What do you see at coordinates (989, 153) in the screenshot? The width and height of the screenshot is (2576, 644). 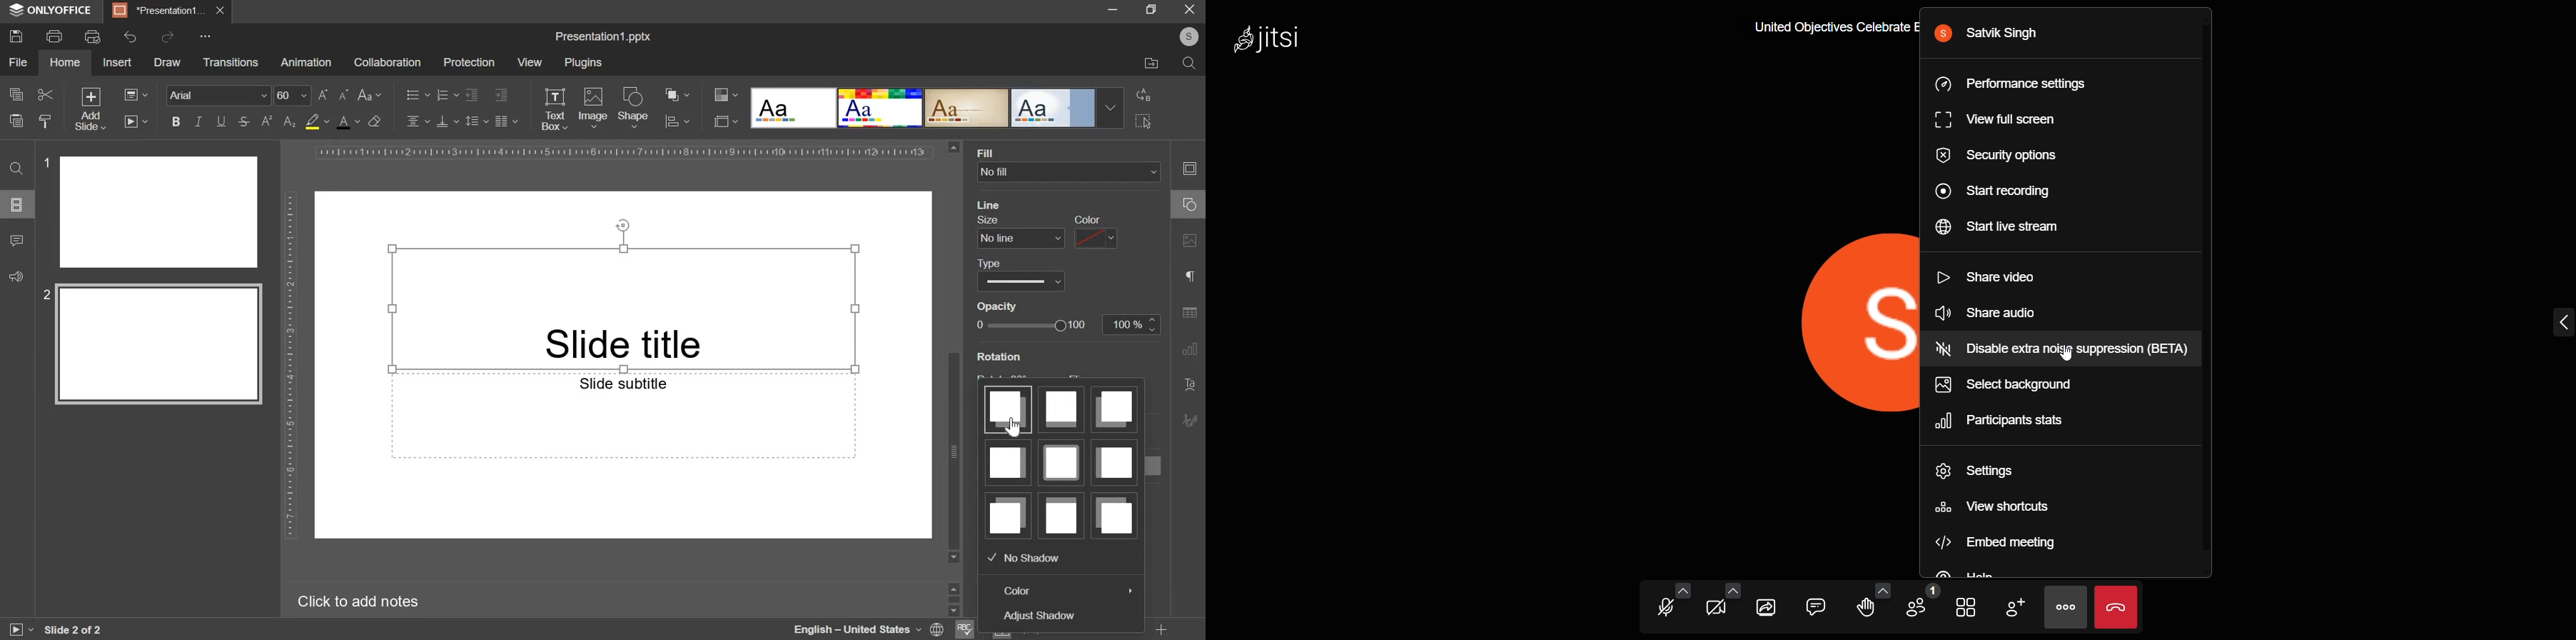 I see `fill` at bounding box center [989, 153].